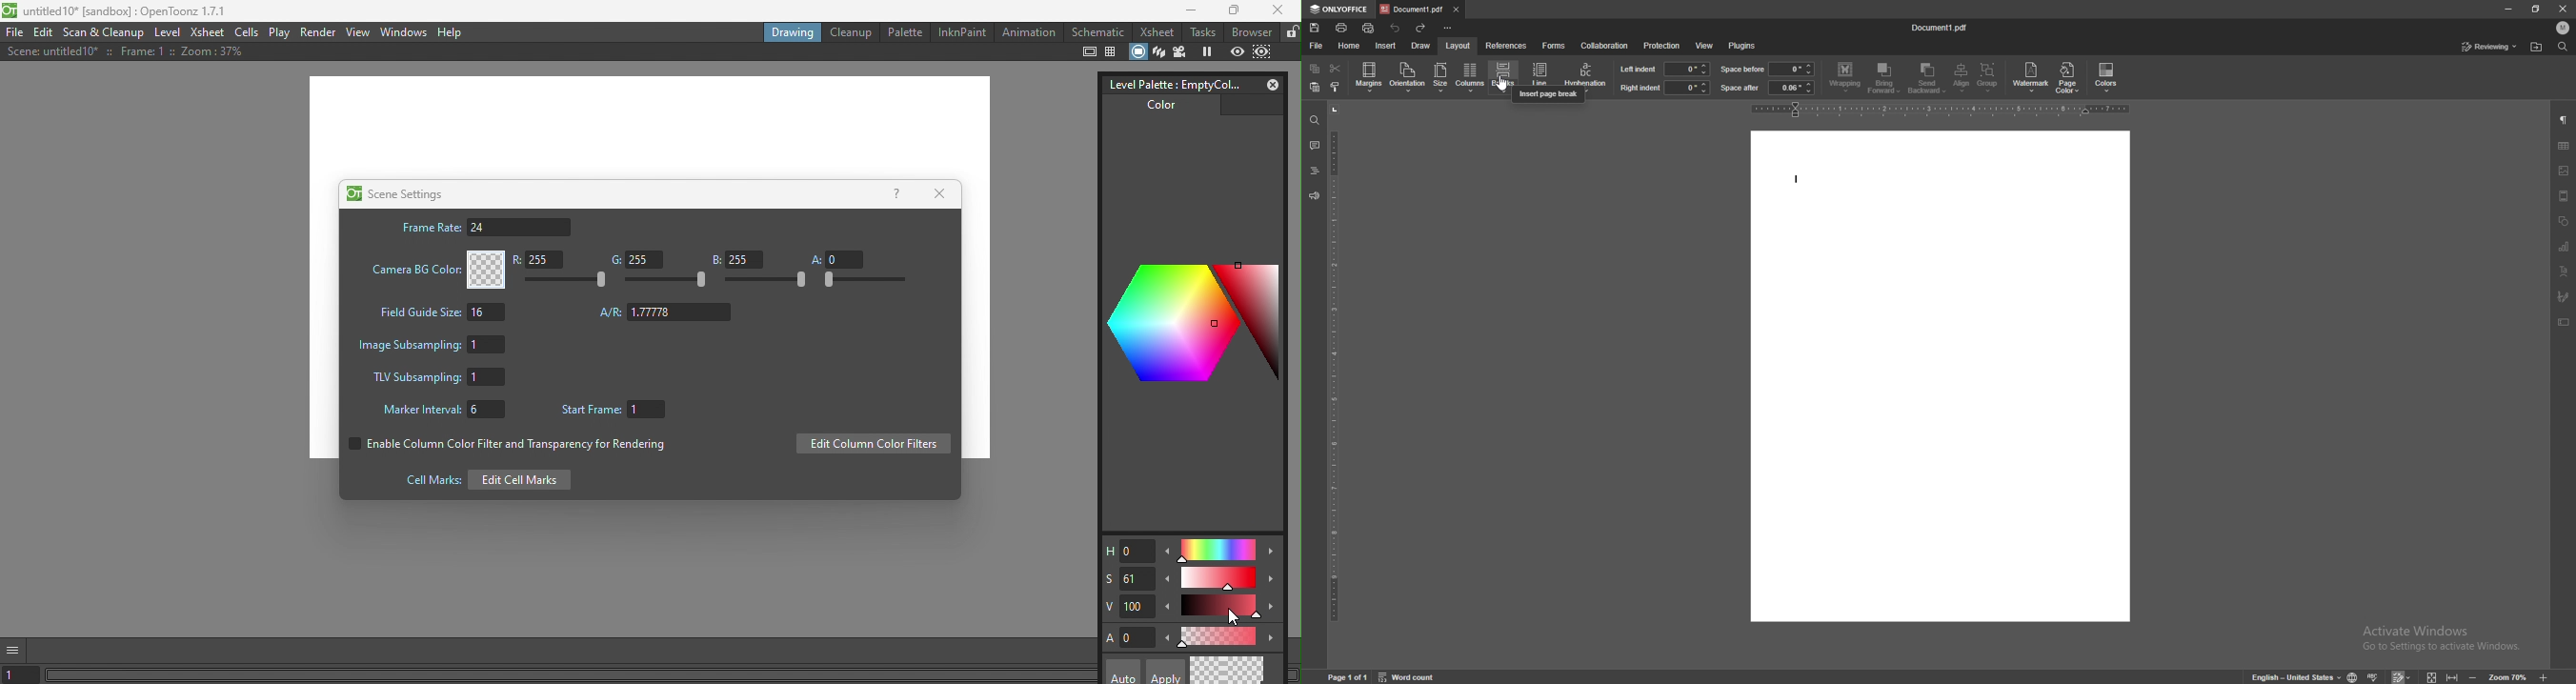  What do you see at coordinates (1219, 579) in the screenshot?
I see `Slide bar` at bounding box center [1219, 579].